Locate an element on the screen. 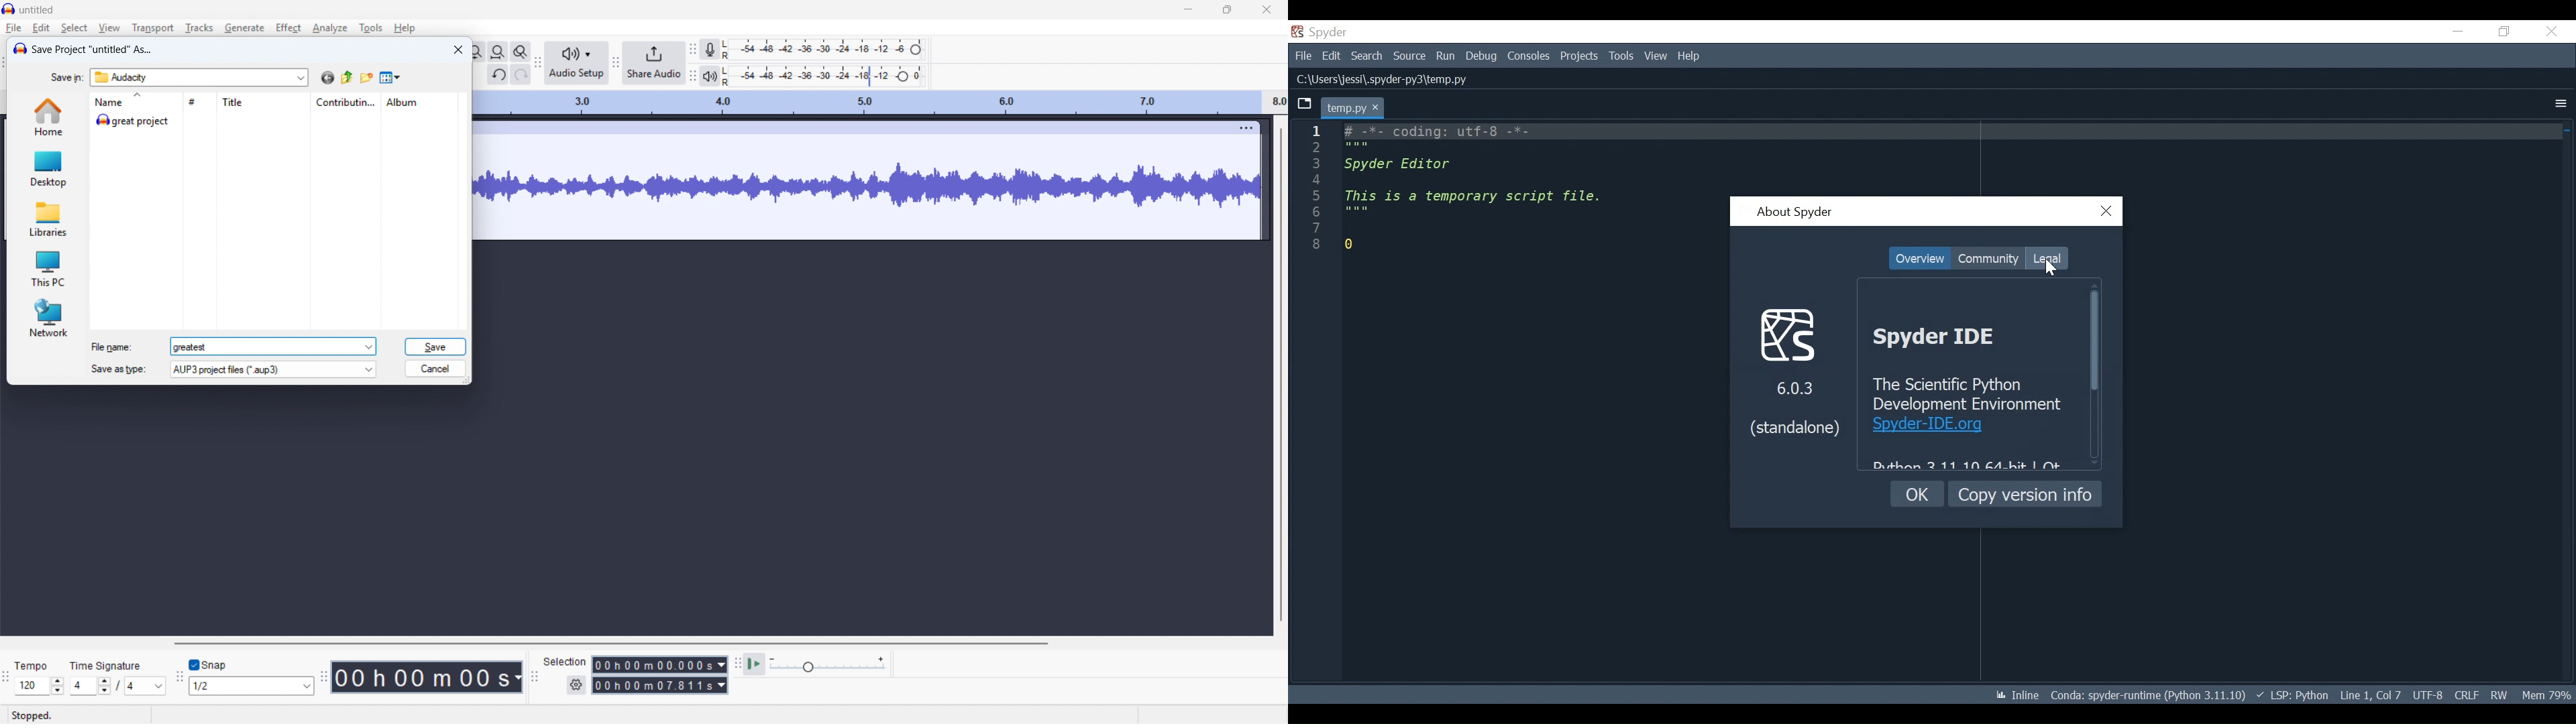  album is located at coordinates (419, 101).